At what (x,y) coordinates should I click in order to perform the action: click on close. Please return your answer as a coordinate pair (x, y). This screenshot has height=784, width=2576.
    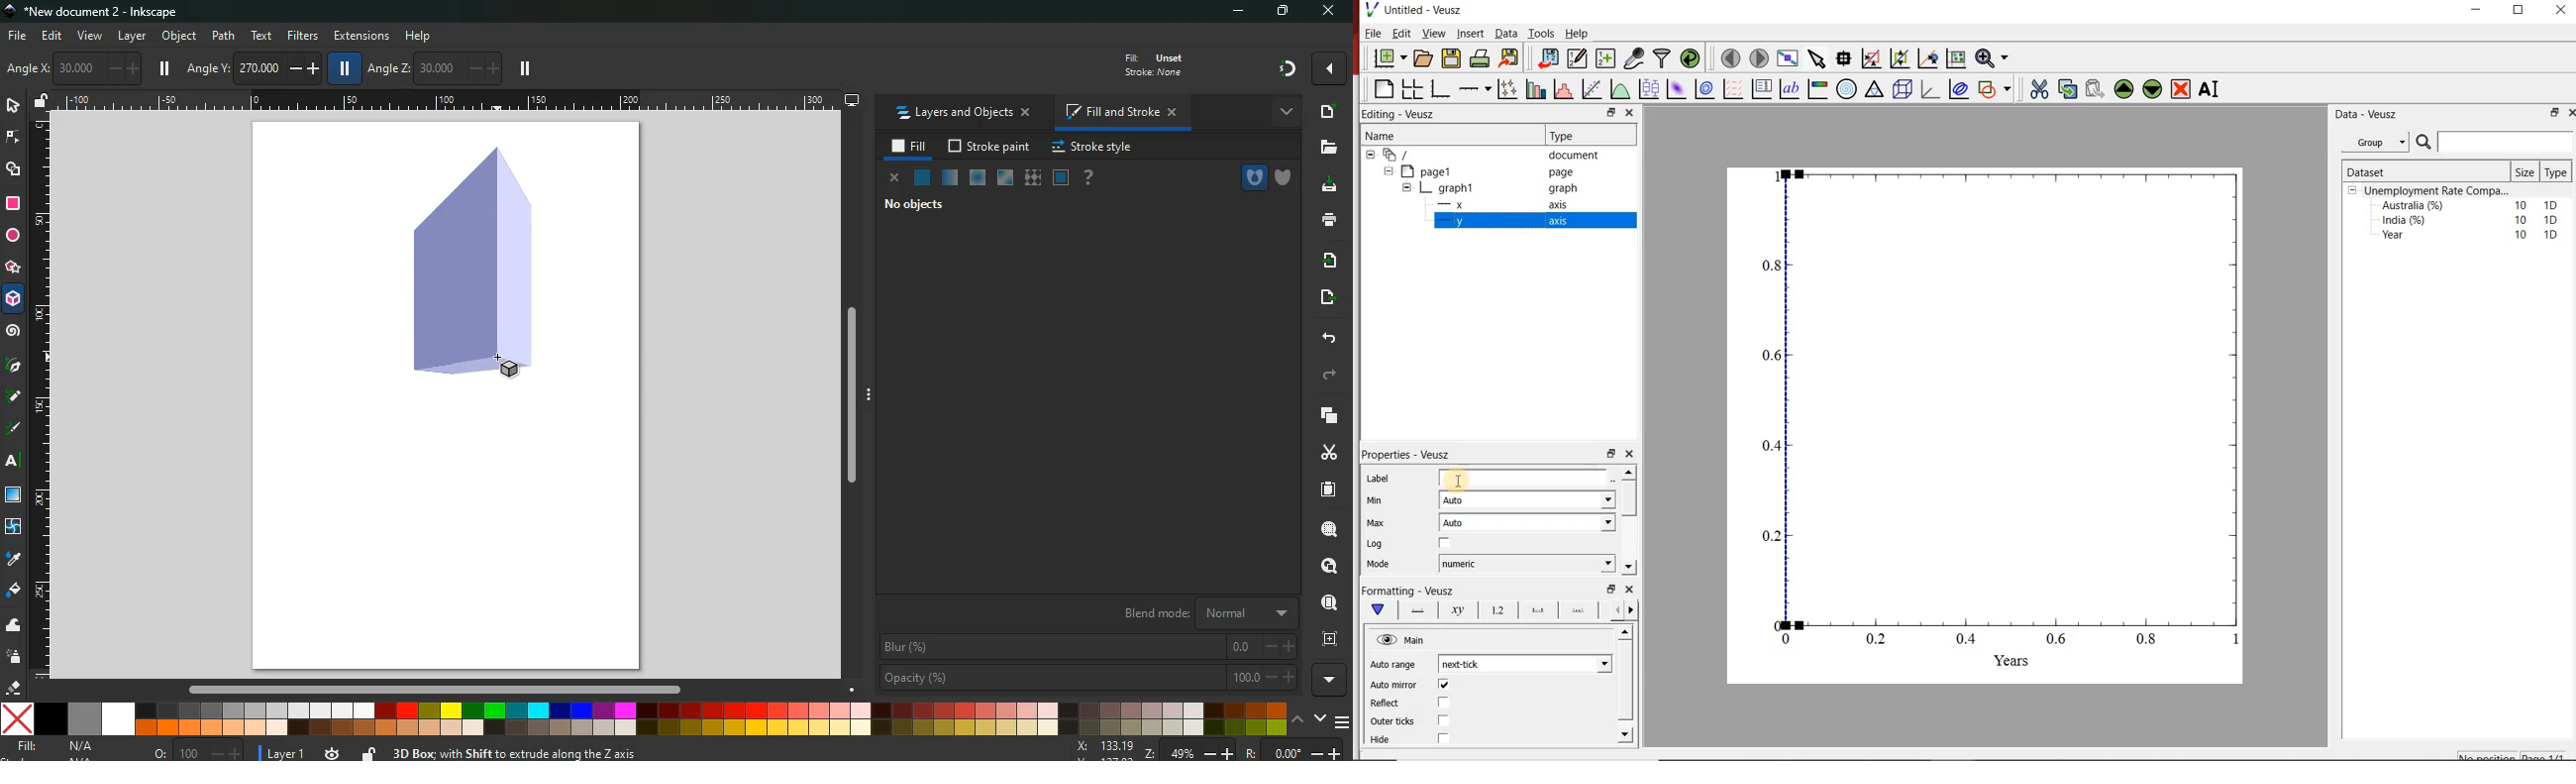
    Looking at the image, I should click on (1327, 12).